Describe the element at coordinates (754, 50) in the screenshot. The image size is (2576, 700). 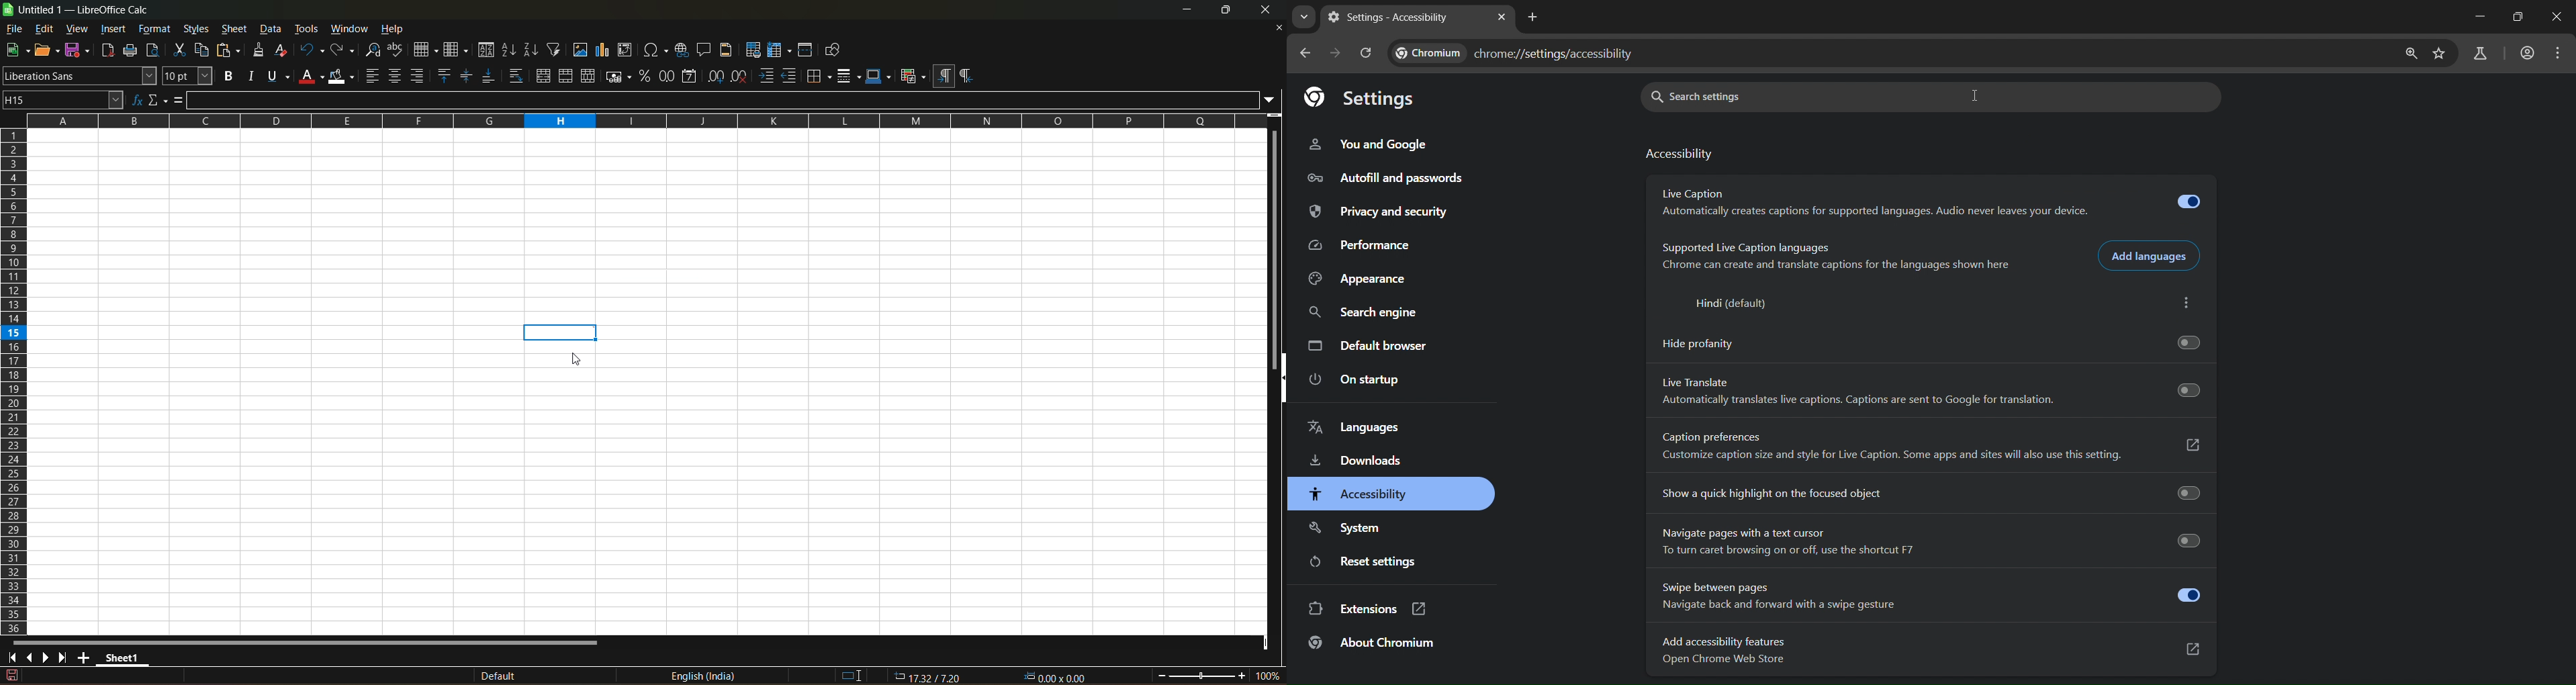
I see `define print area` at that location.